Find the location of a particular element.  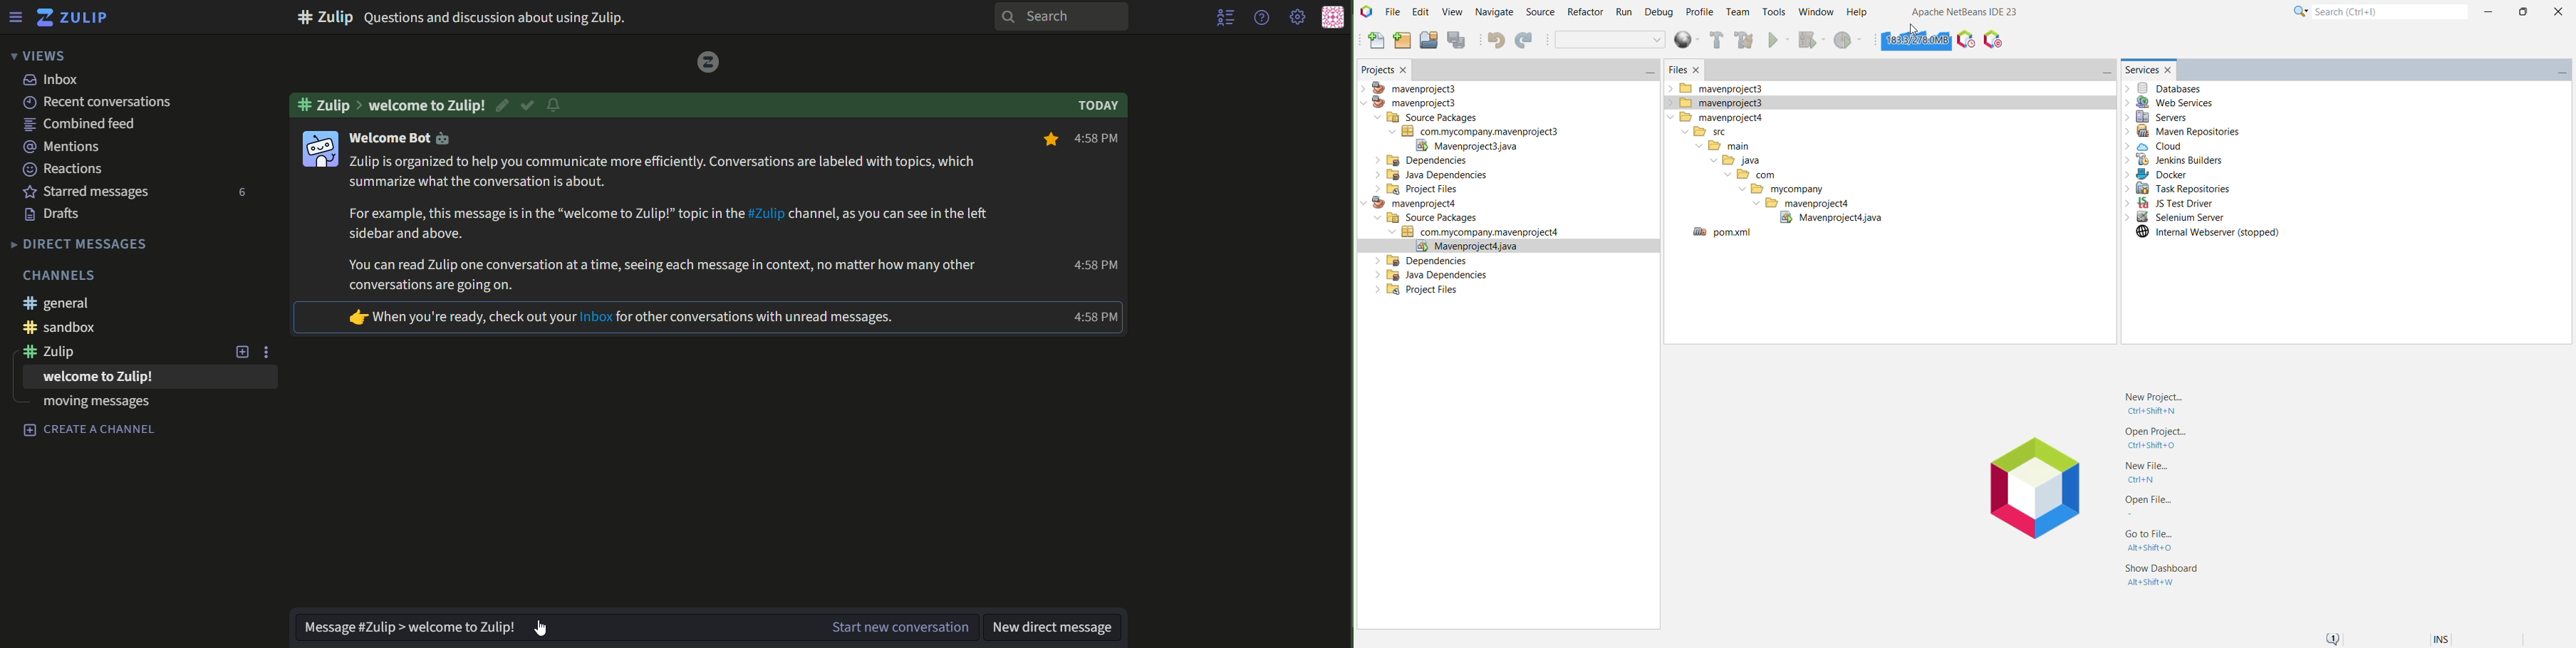

Save All is located at coordinates (1459, 41).